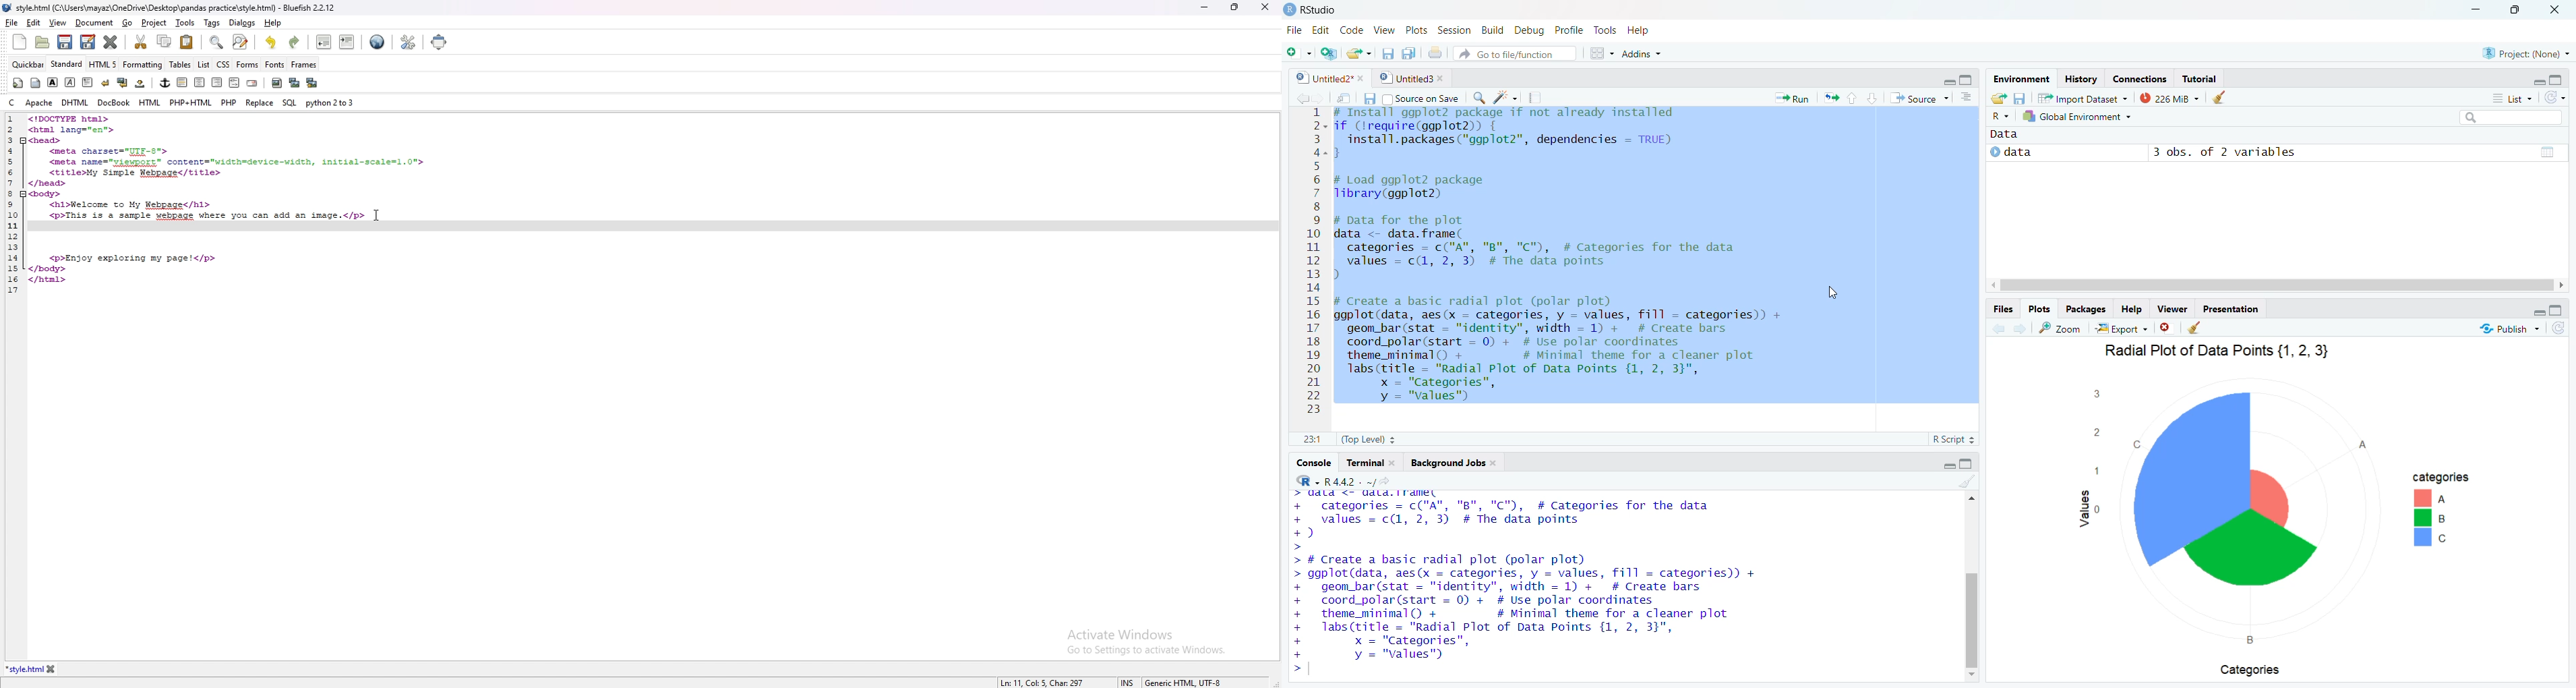 This screenshot has height=700, width=2576. Describe the element at coordinates (2275, 285) in the screenshot. I see `Scroll bar` at that location.